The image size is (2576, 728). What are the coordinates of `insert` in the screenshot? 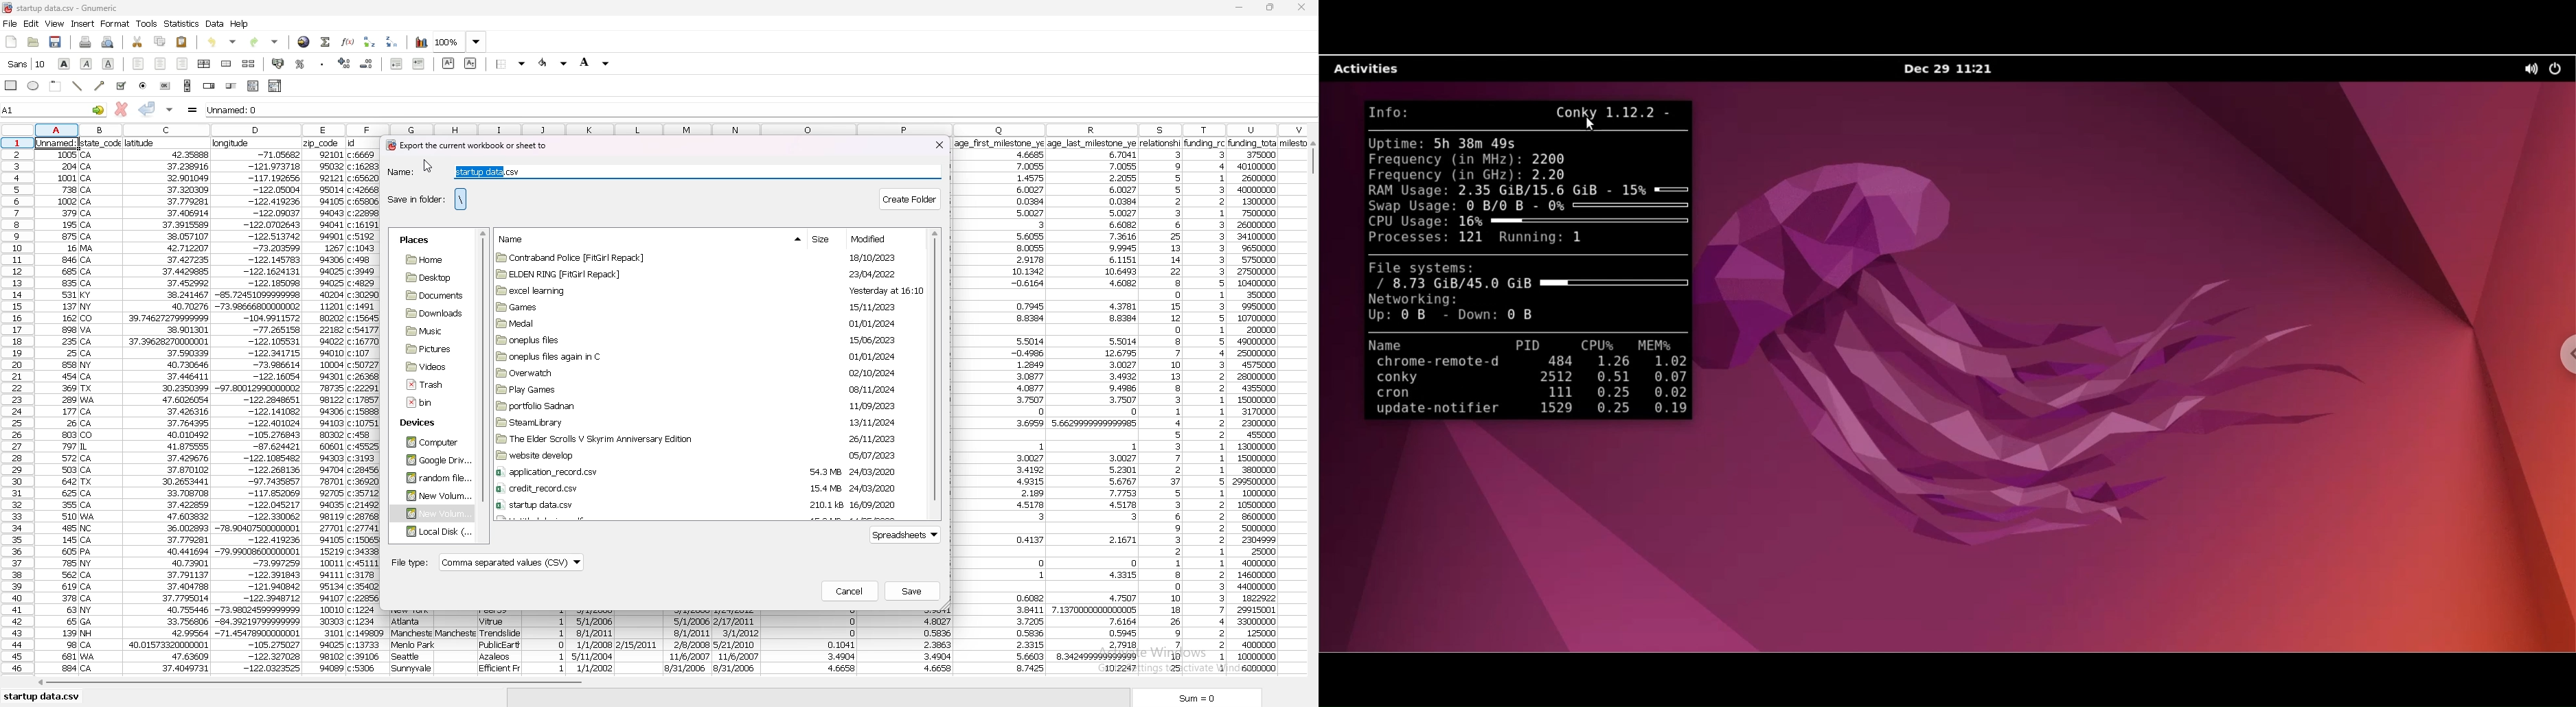 It's located at (82, 24).